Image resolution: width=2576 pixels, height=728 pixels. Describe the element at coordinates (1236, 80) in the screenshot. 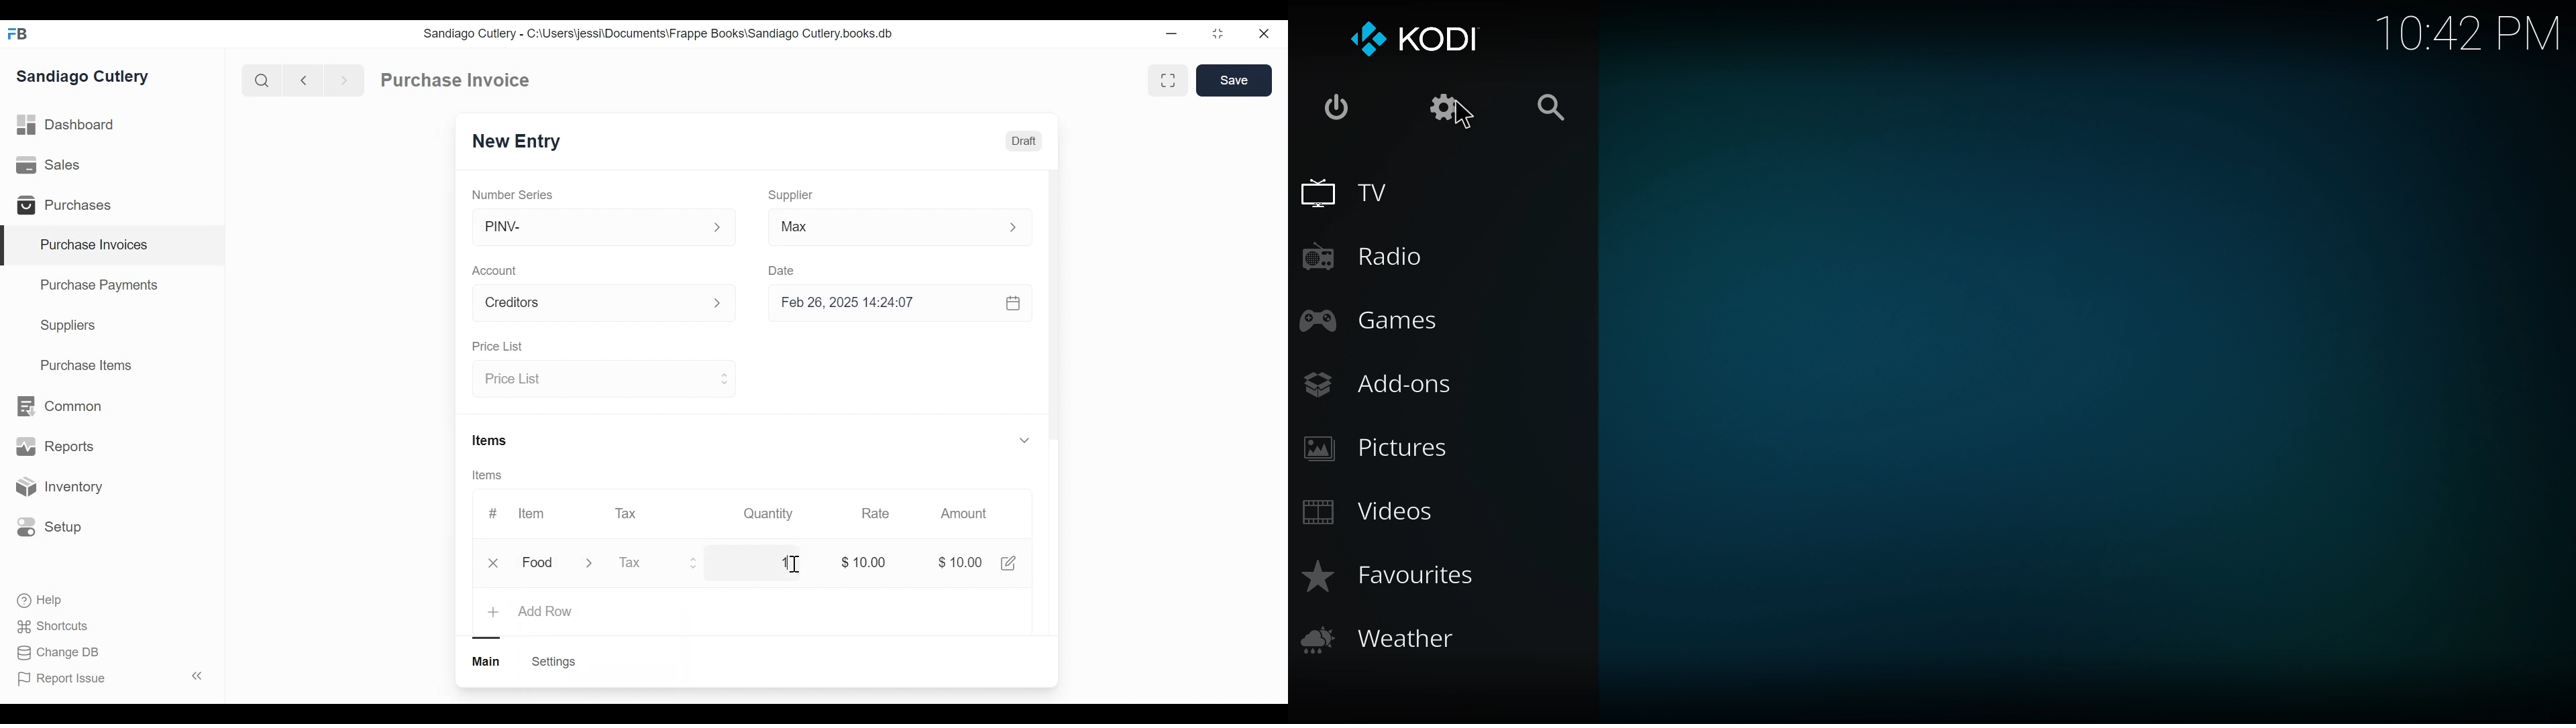

I see `Save` at that location.